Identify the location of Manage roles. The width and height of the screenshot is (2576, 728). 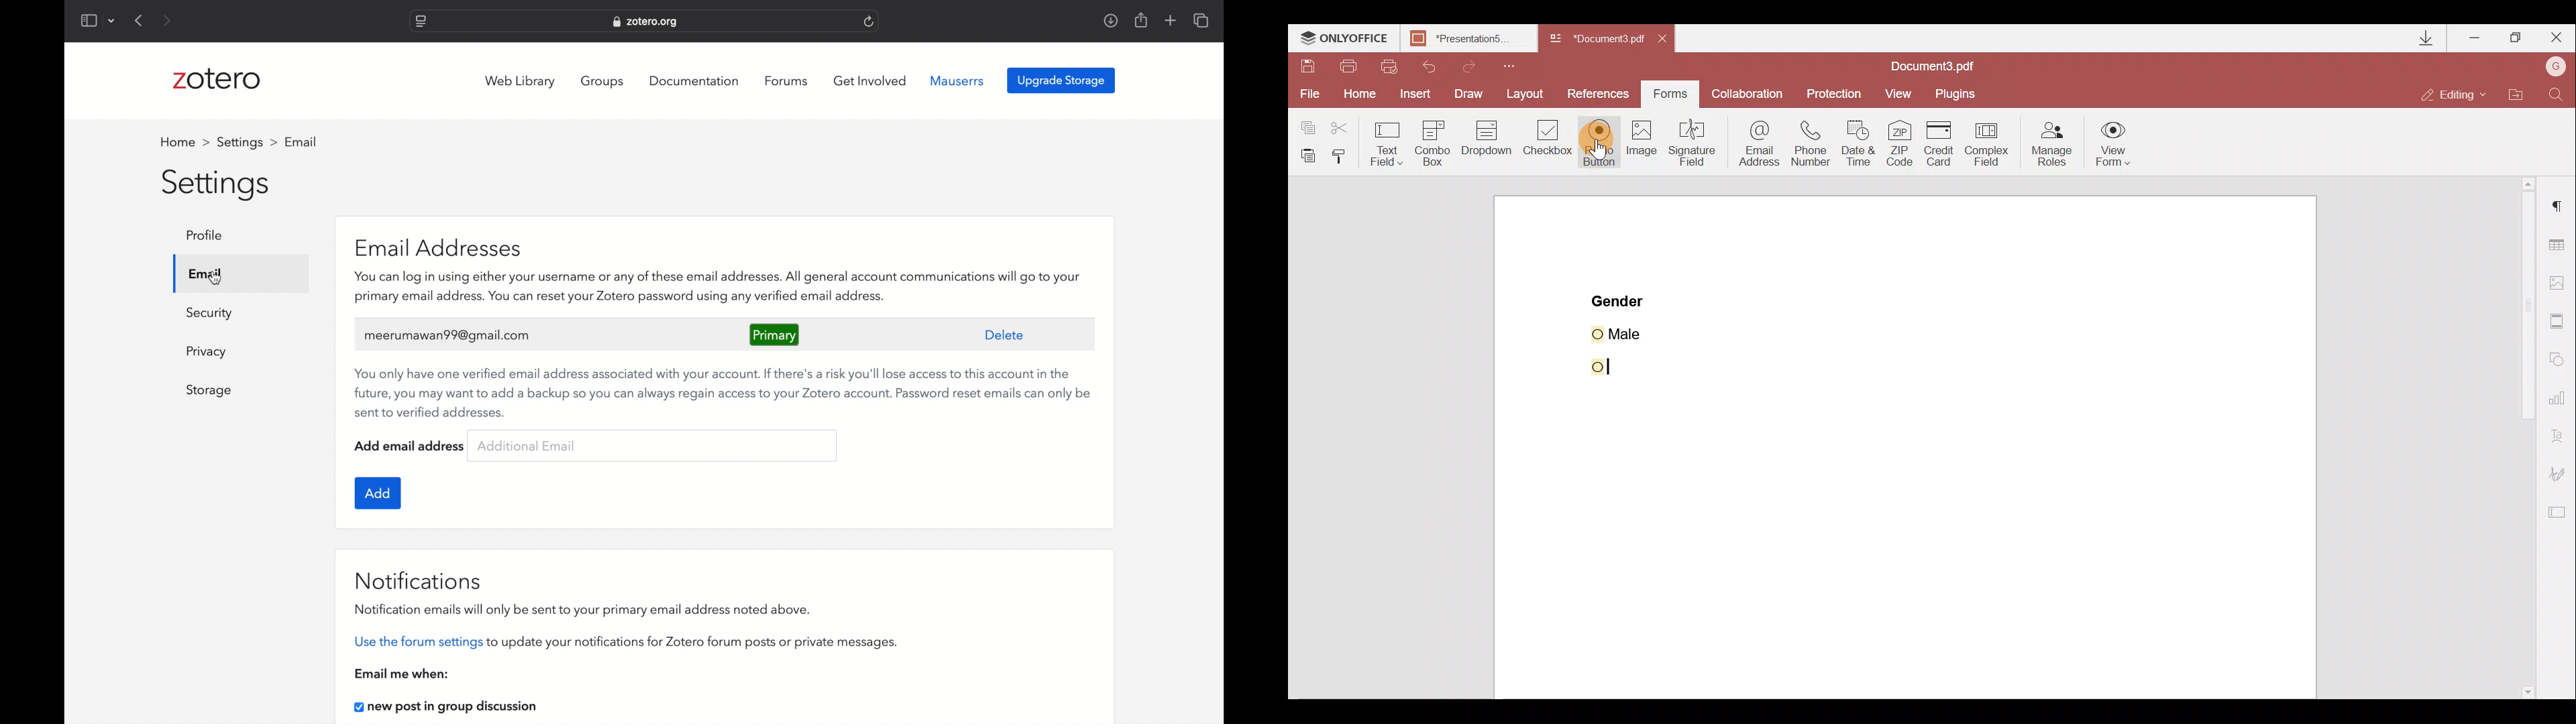
(2048, 143).